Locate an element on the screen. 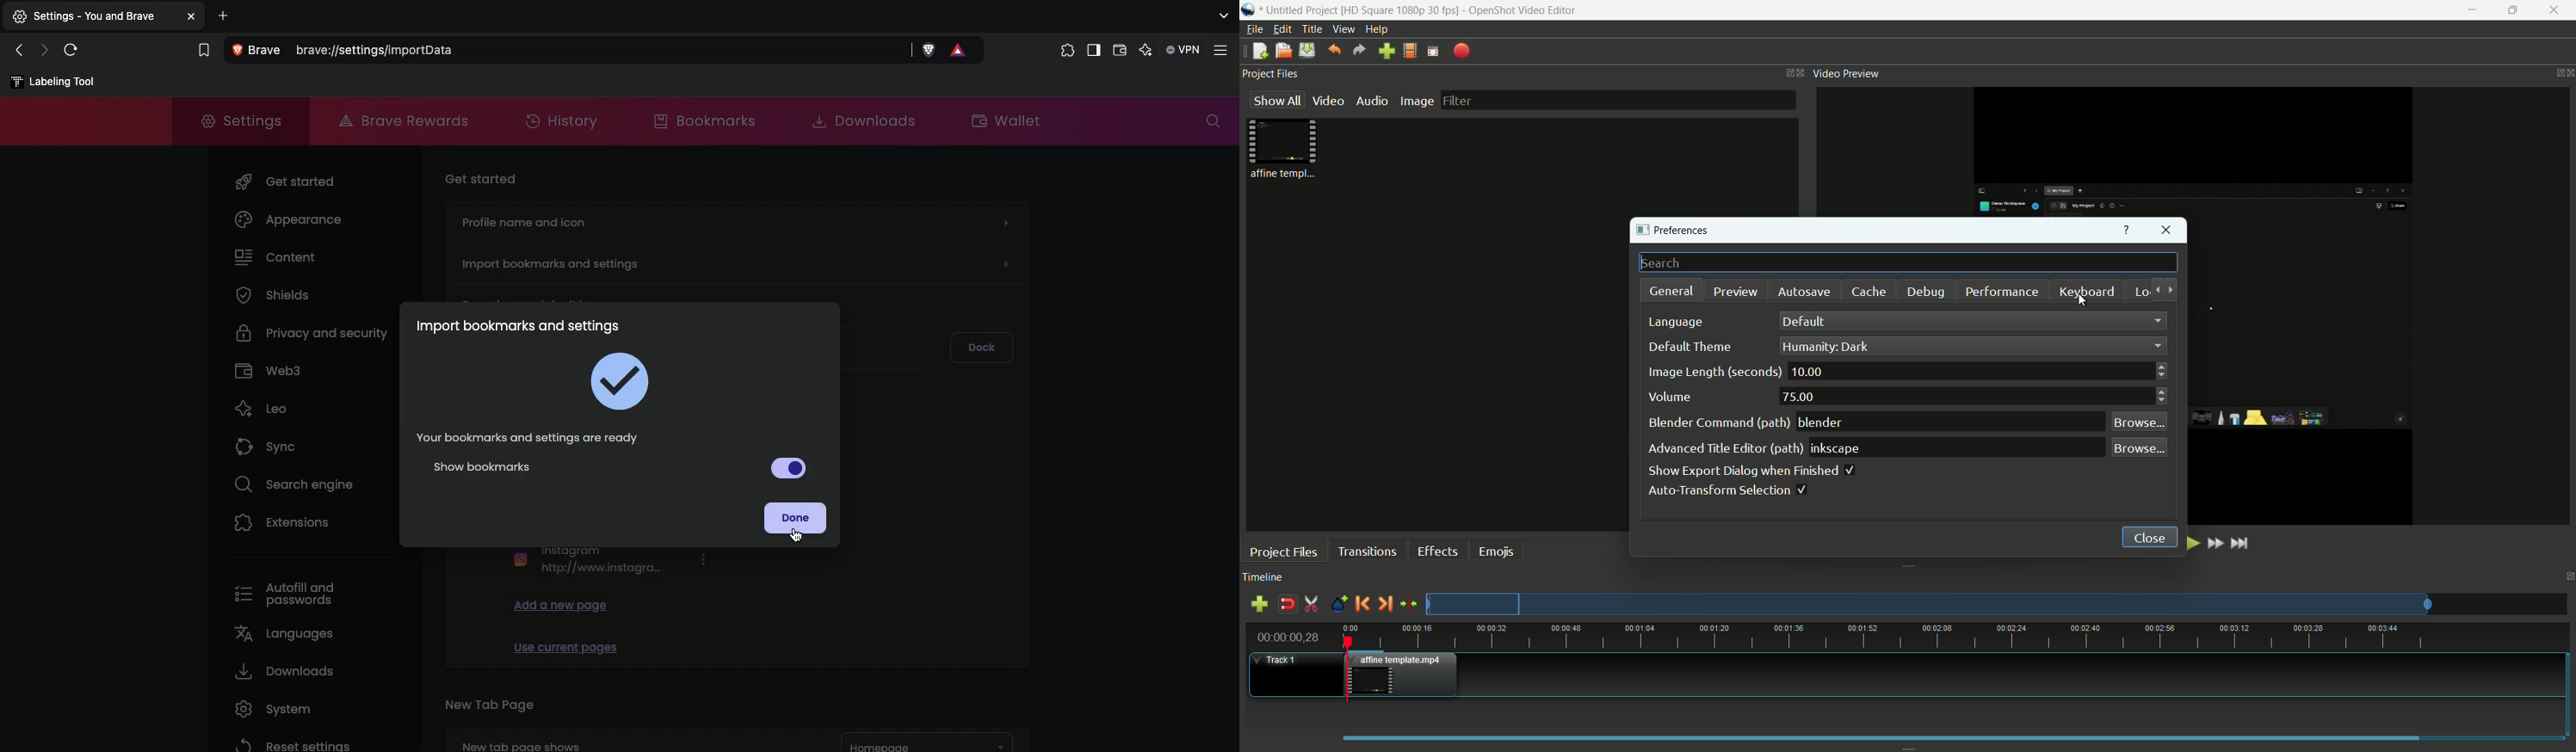 This screenshot has height=756, width=2576. project files is located at coordinates (1284, 551).